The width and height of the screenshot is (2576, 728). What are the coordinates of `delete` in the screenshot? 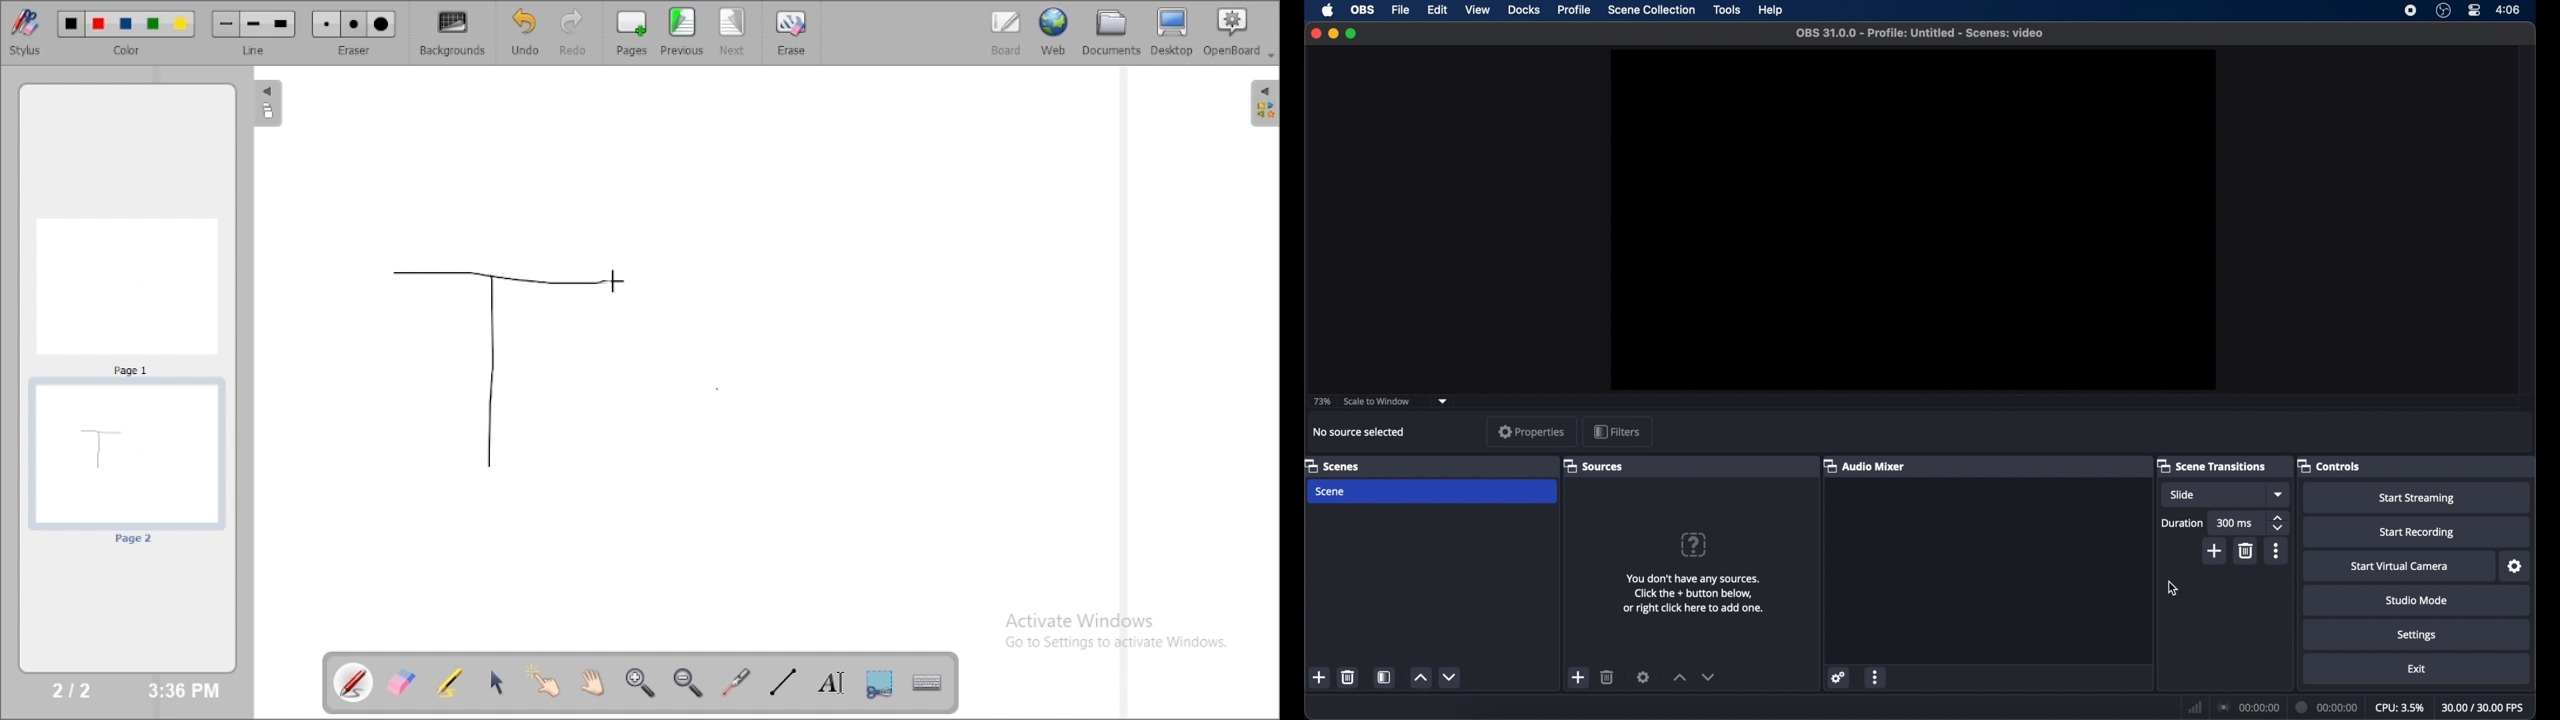 It's located at (1607, 677).